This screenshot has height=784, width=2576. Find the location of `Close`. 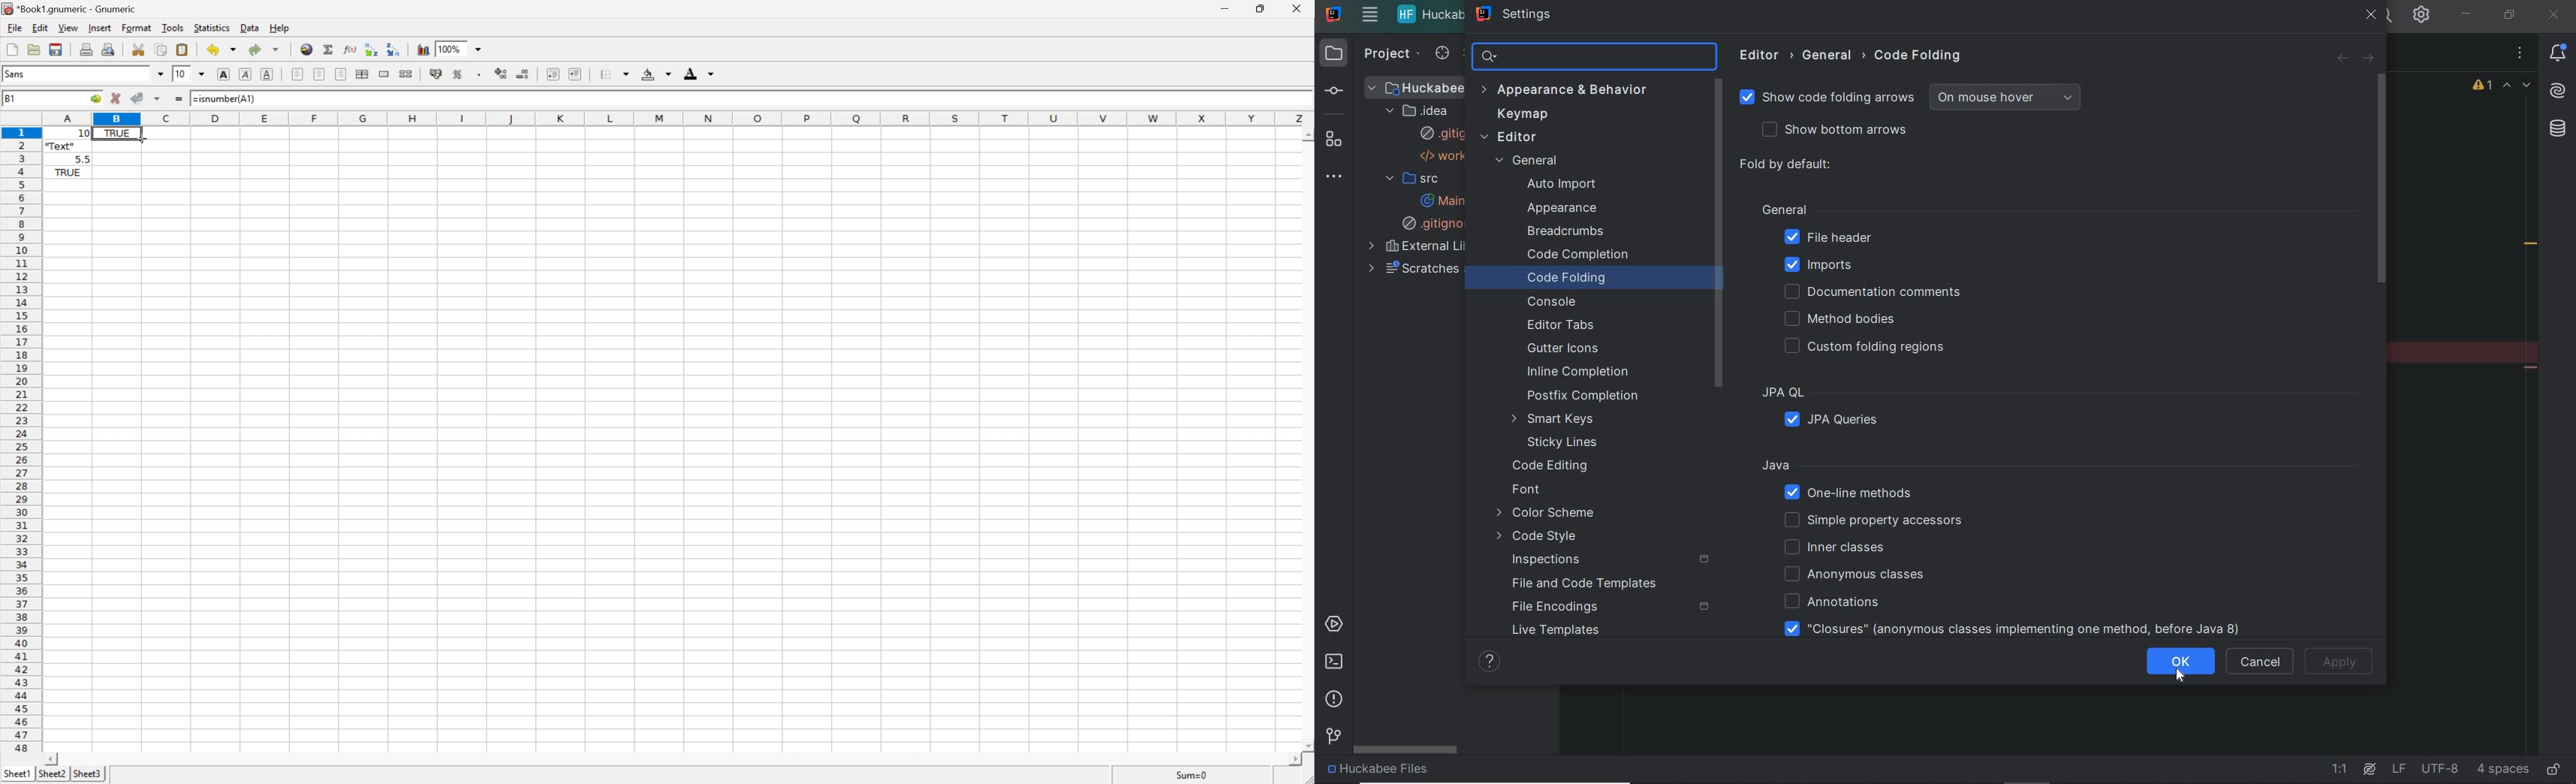

Close is located at coordinates (1298, 8).